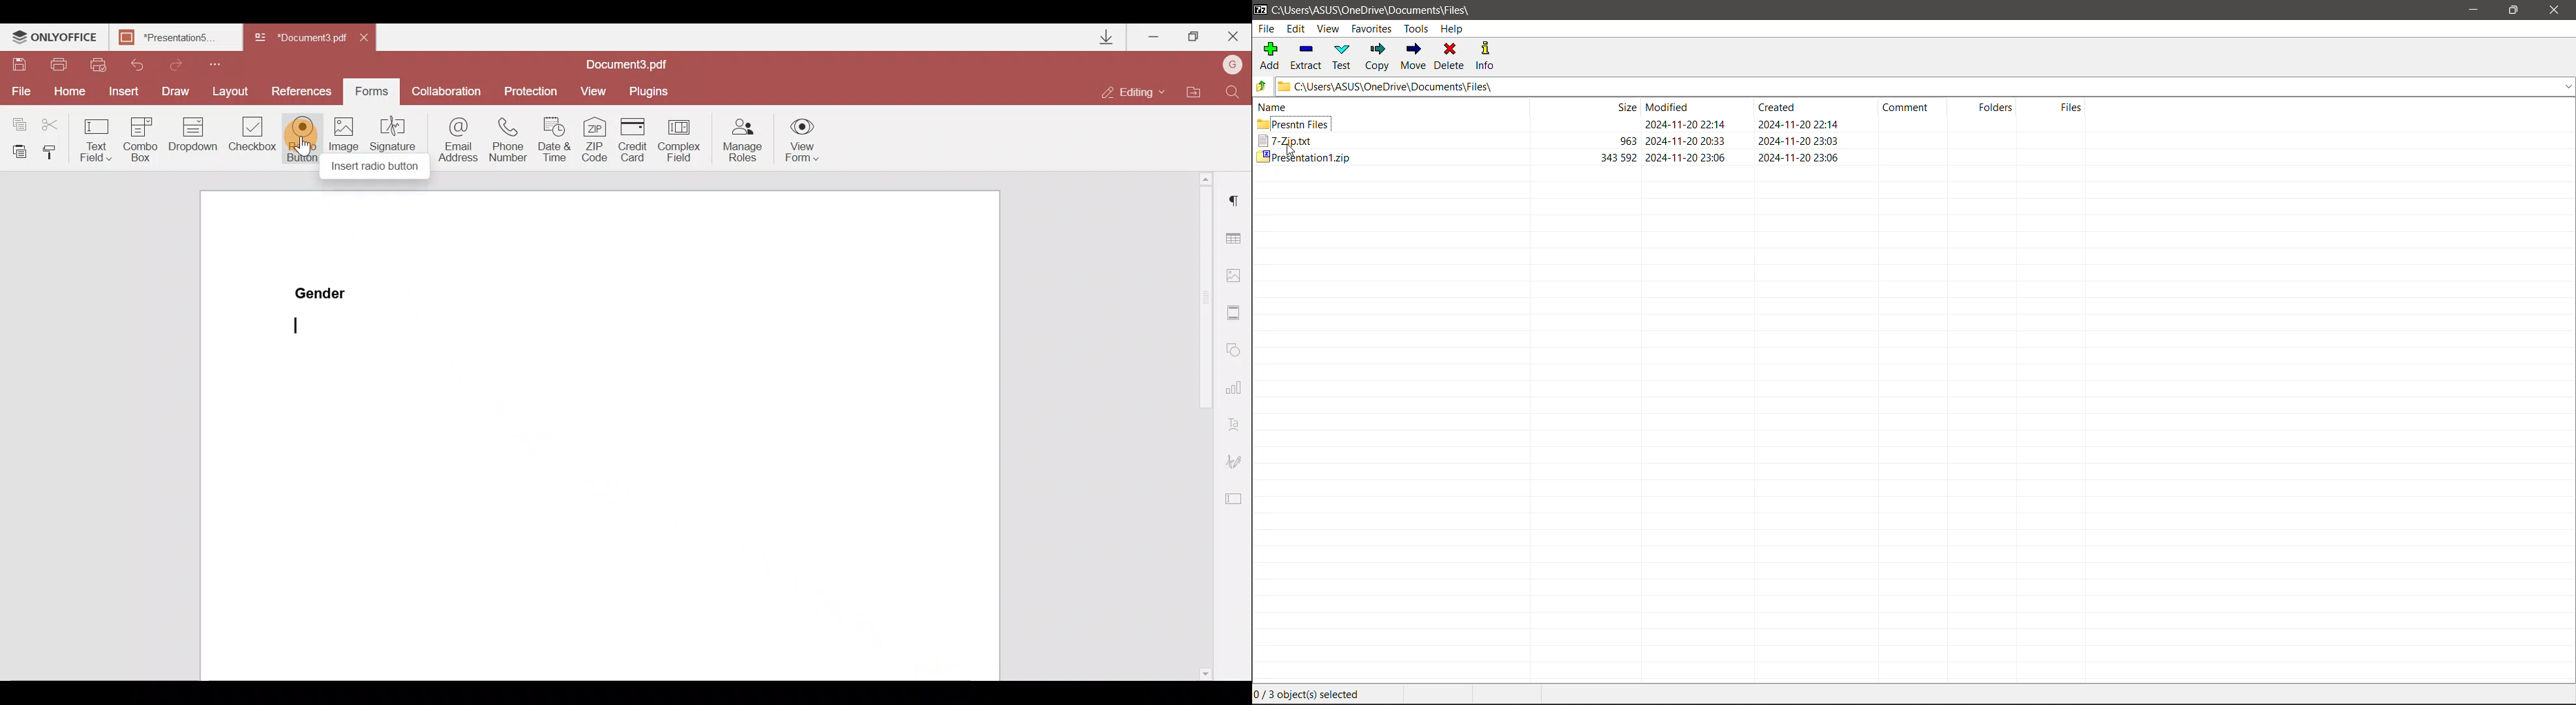 The height and width of the screenshot is (728, 2576). Describe the element at coordinates (94, 138) in the screenshot. I see `Text field` at that location.